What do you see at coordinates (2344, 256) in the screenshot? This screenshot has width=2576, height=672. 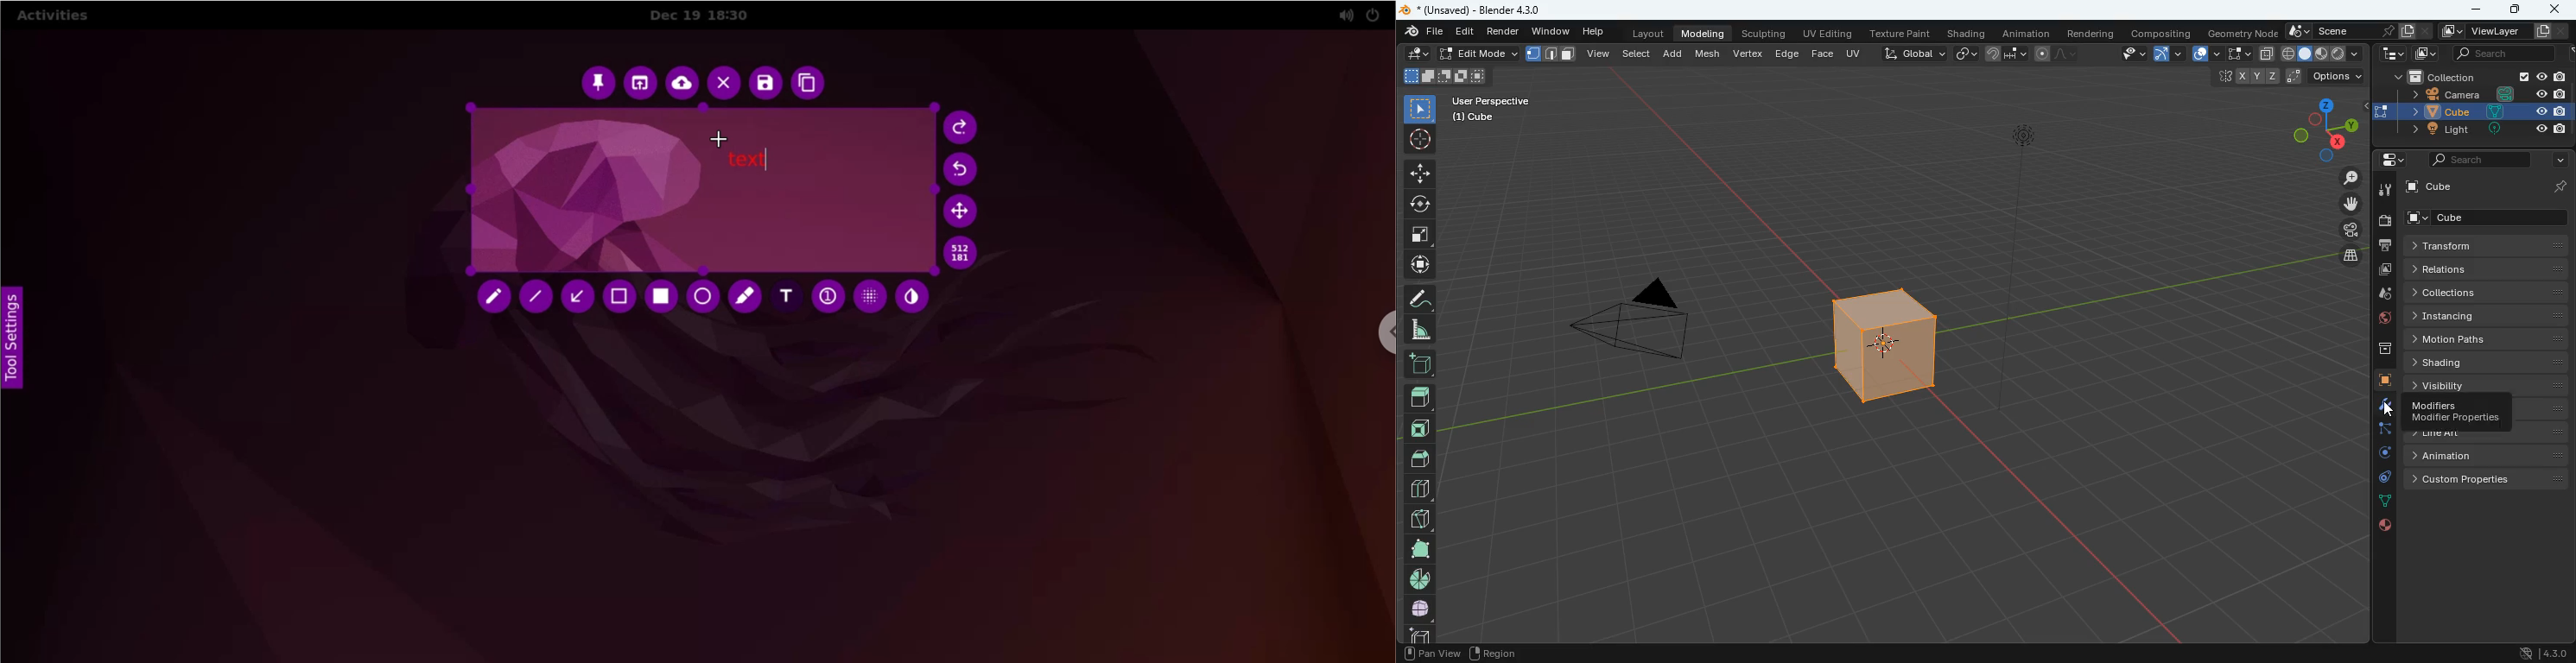 I see `layers` at bounding box center [2344, 256].